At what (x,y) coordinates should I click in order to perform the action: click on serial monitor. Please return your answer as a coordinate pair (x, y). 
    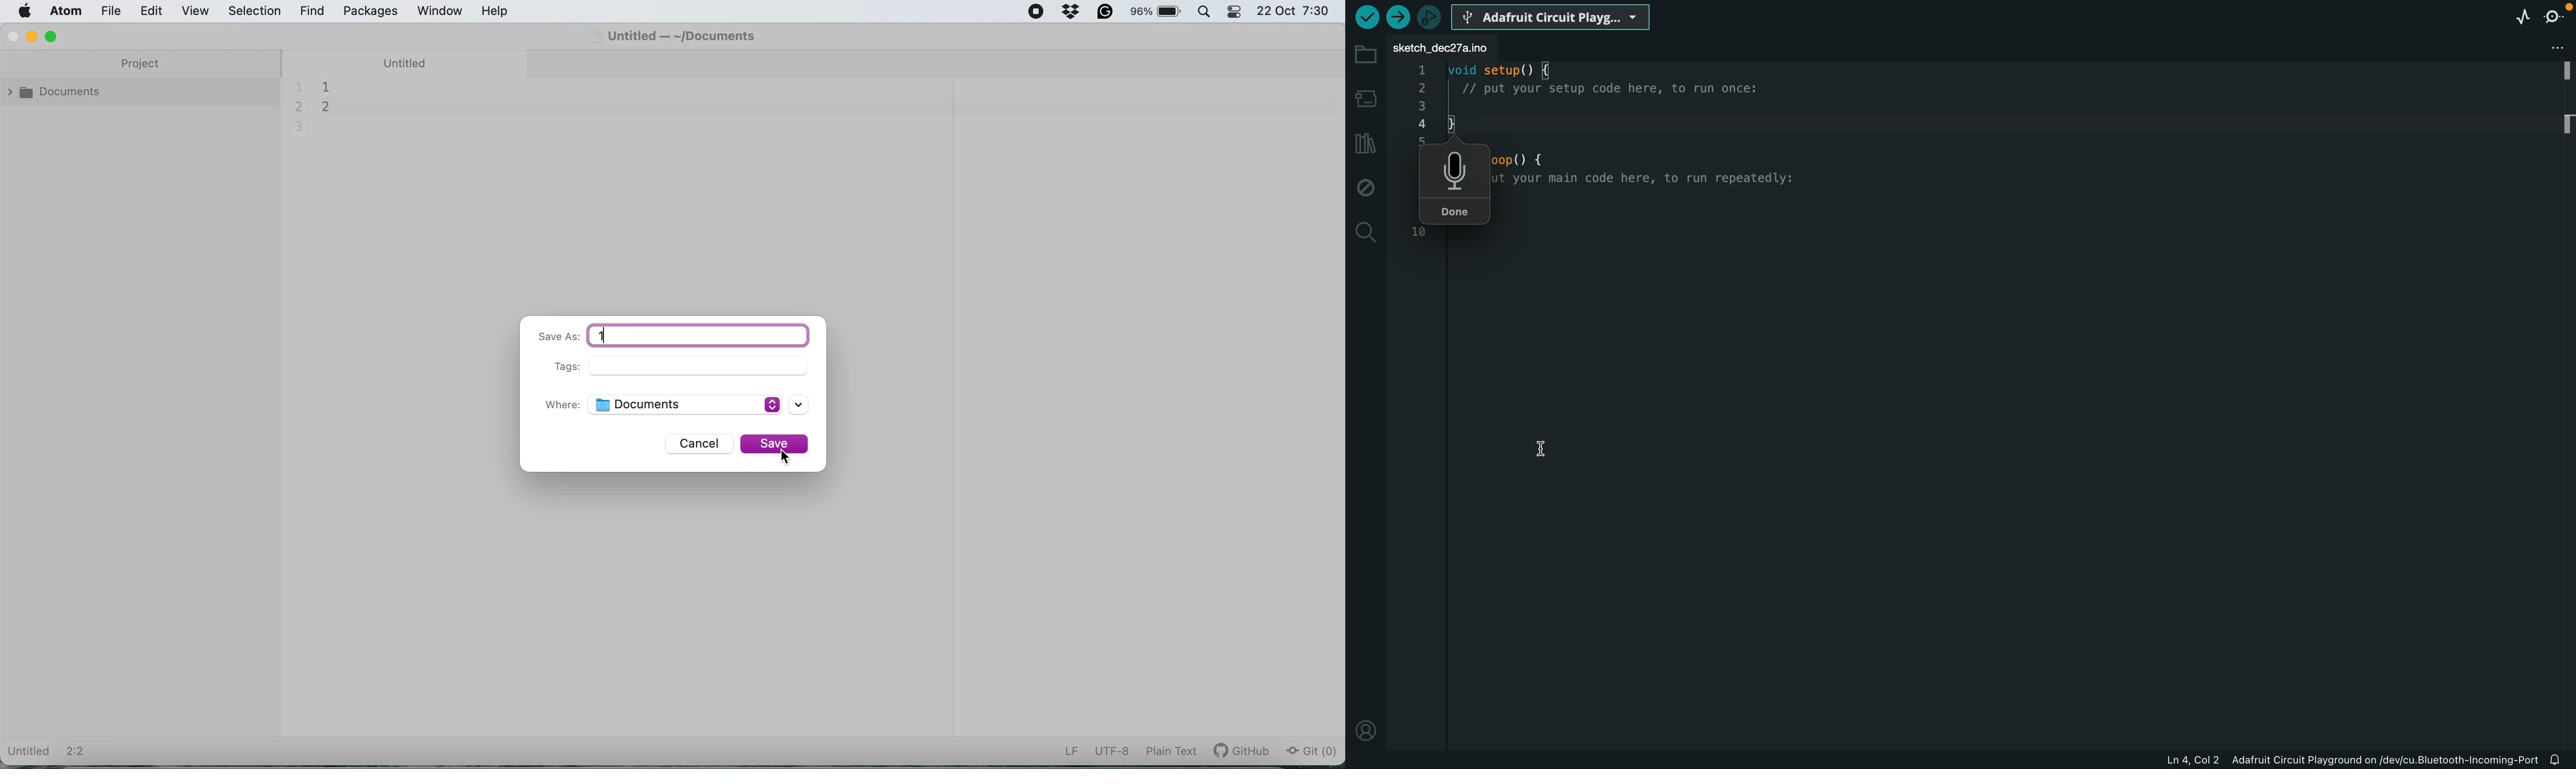
    Looking at the image, I should click on (2551, 14).